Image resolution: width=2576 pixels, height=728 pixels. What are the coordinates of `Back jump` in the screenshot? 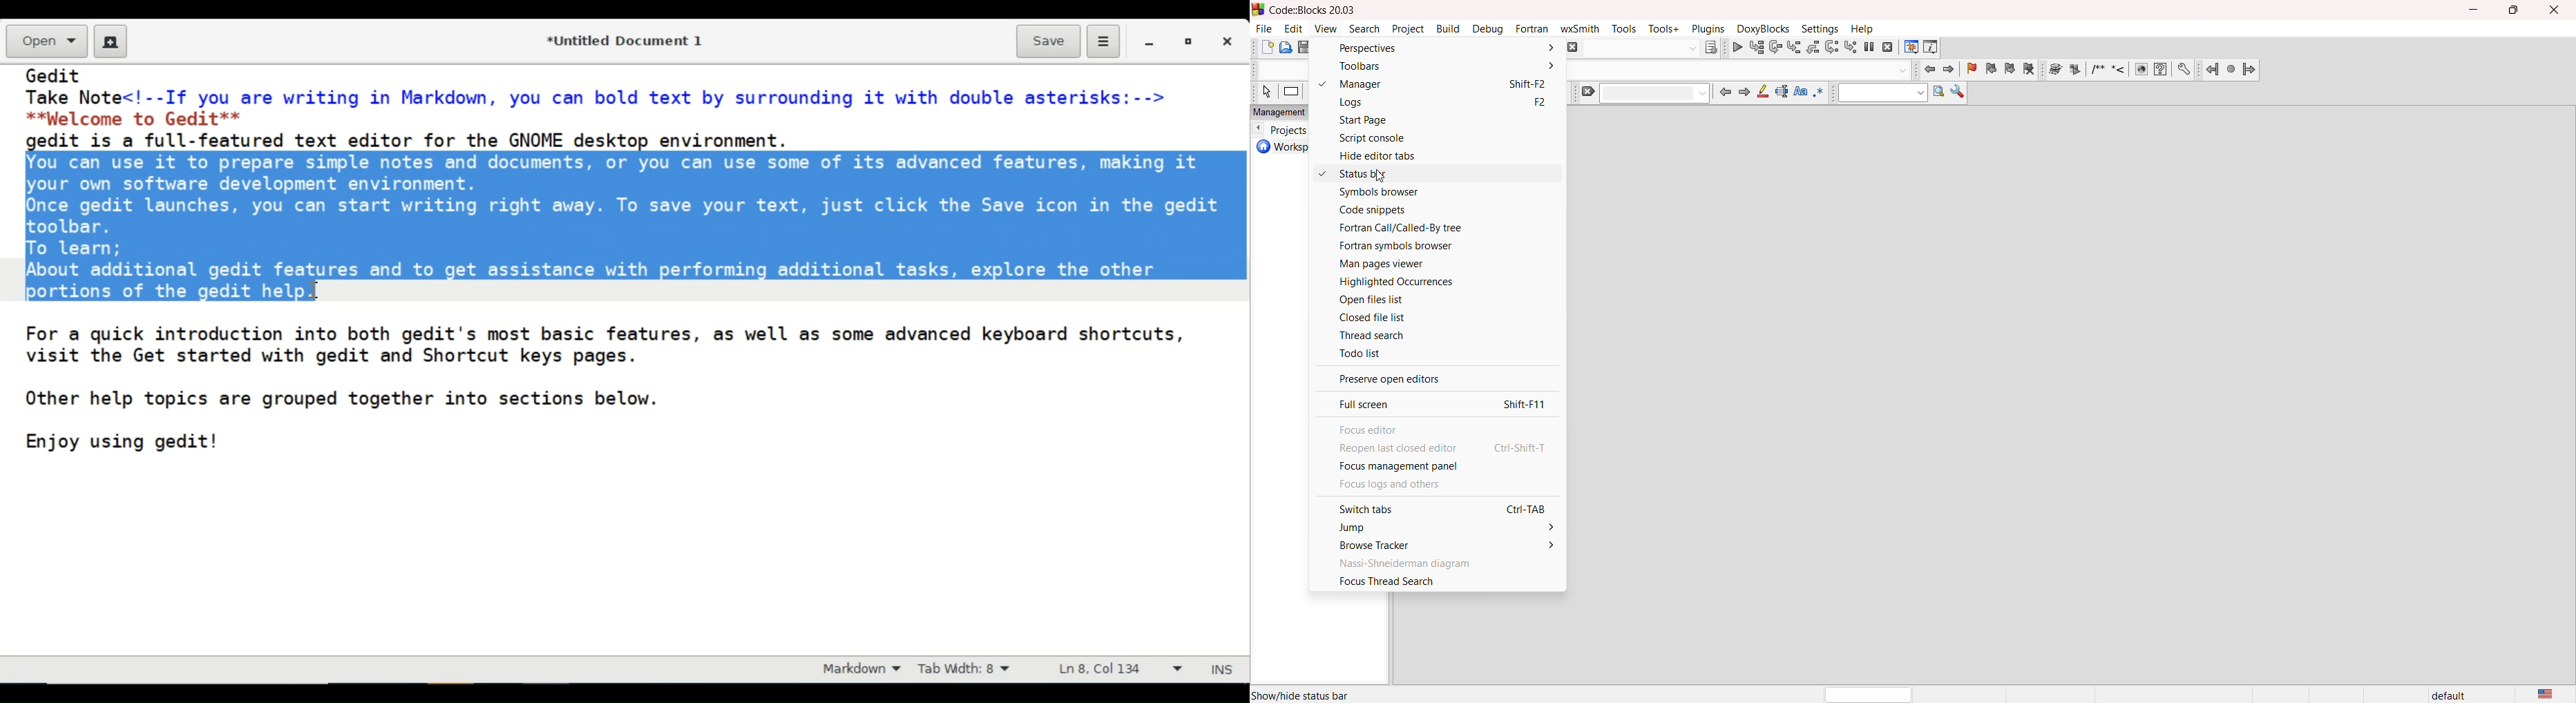 It's located at (2211, 70).